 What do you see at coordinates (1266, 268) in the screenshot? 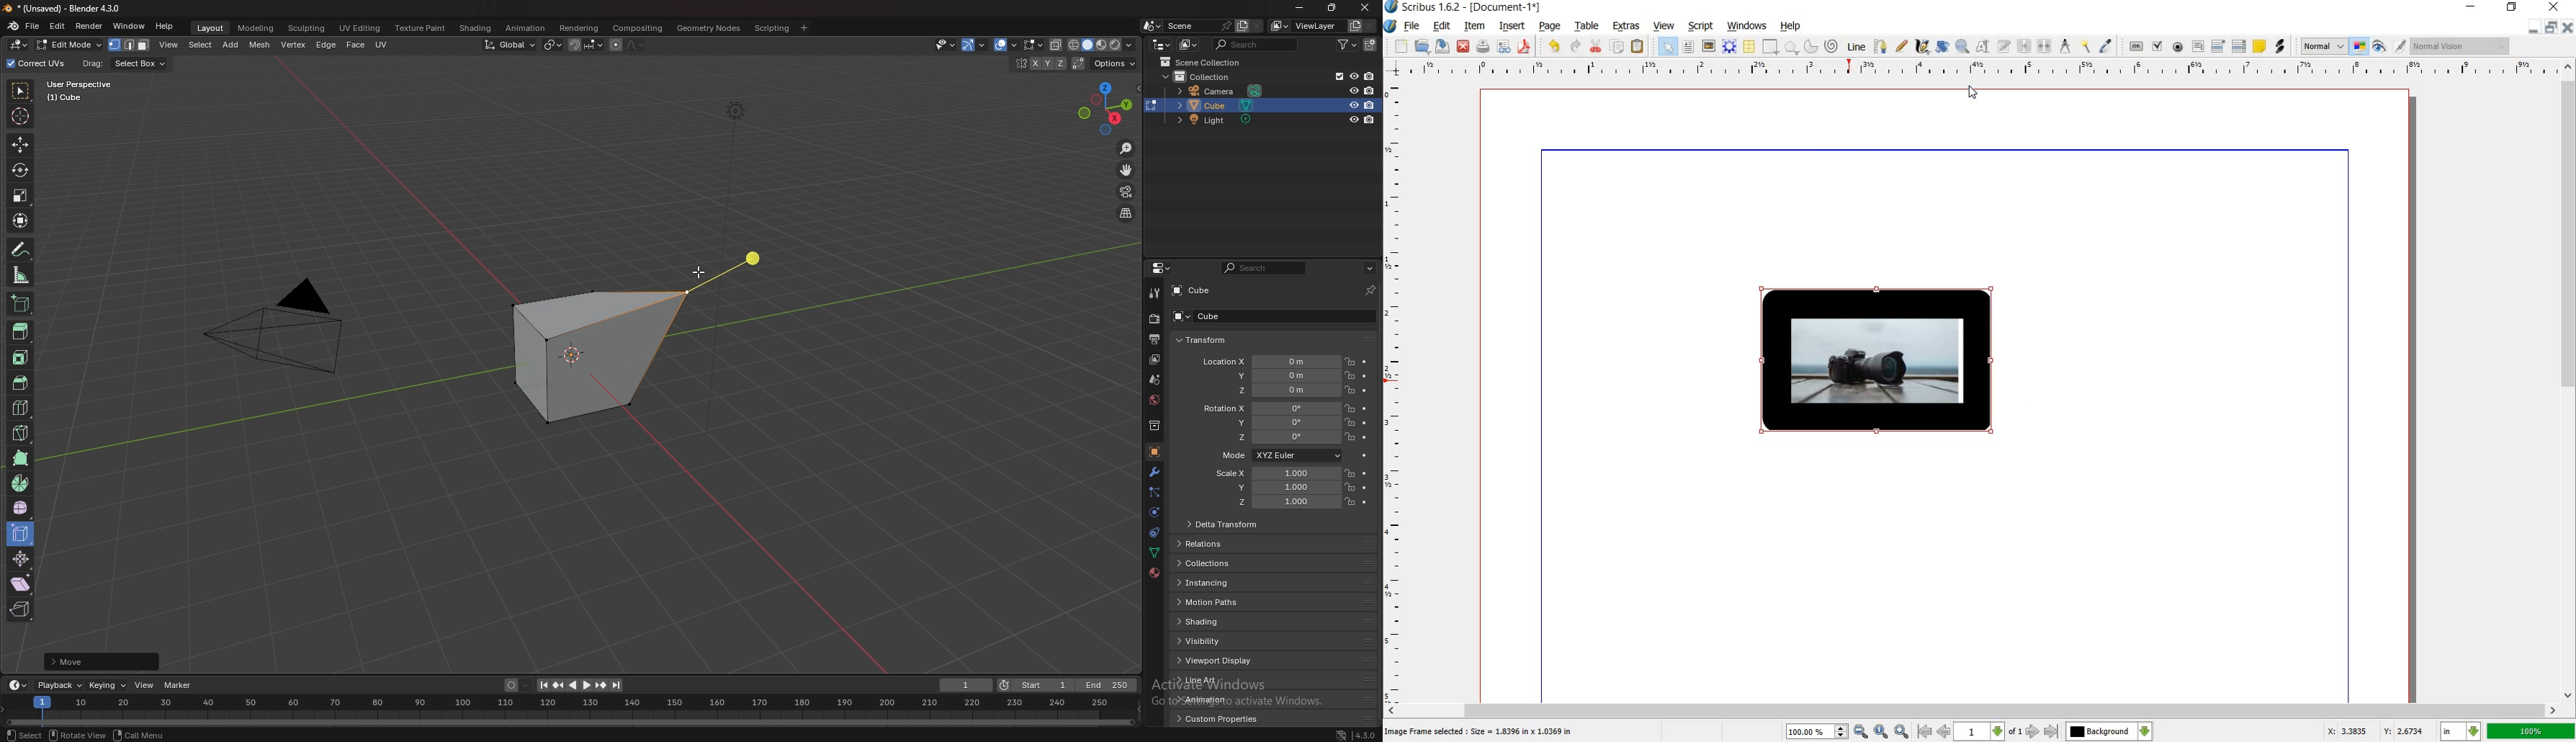
I see `search` at bounding box center [1266, 268].